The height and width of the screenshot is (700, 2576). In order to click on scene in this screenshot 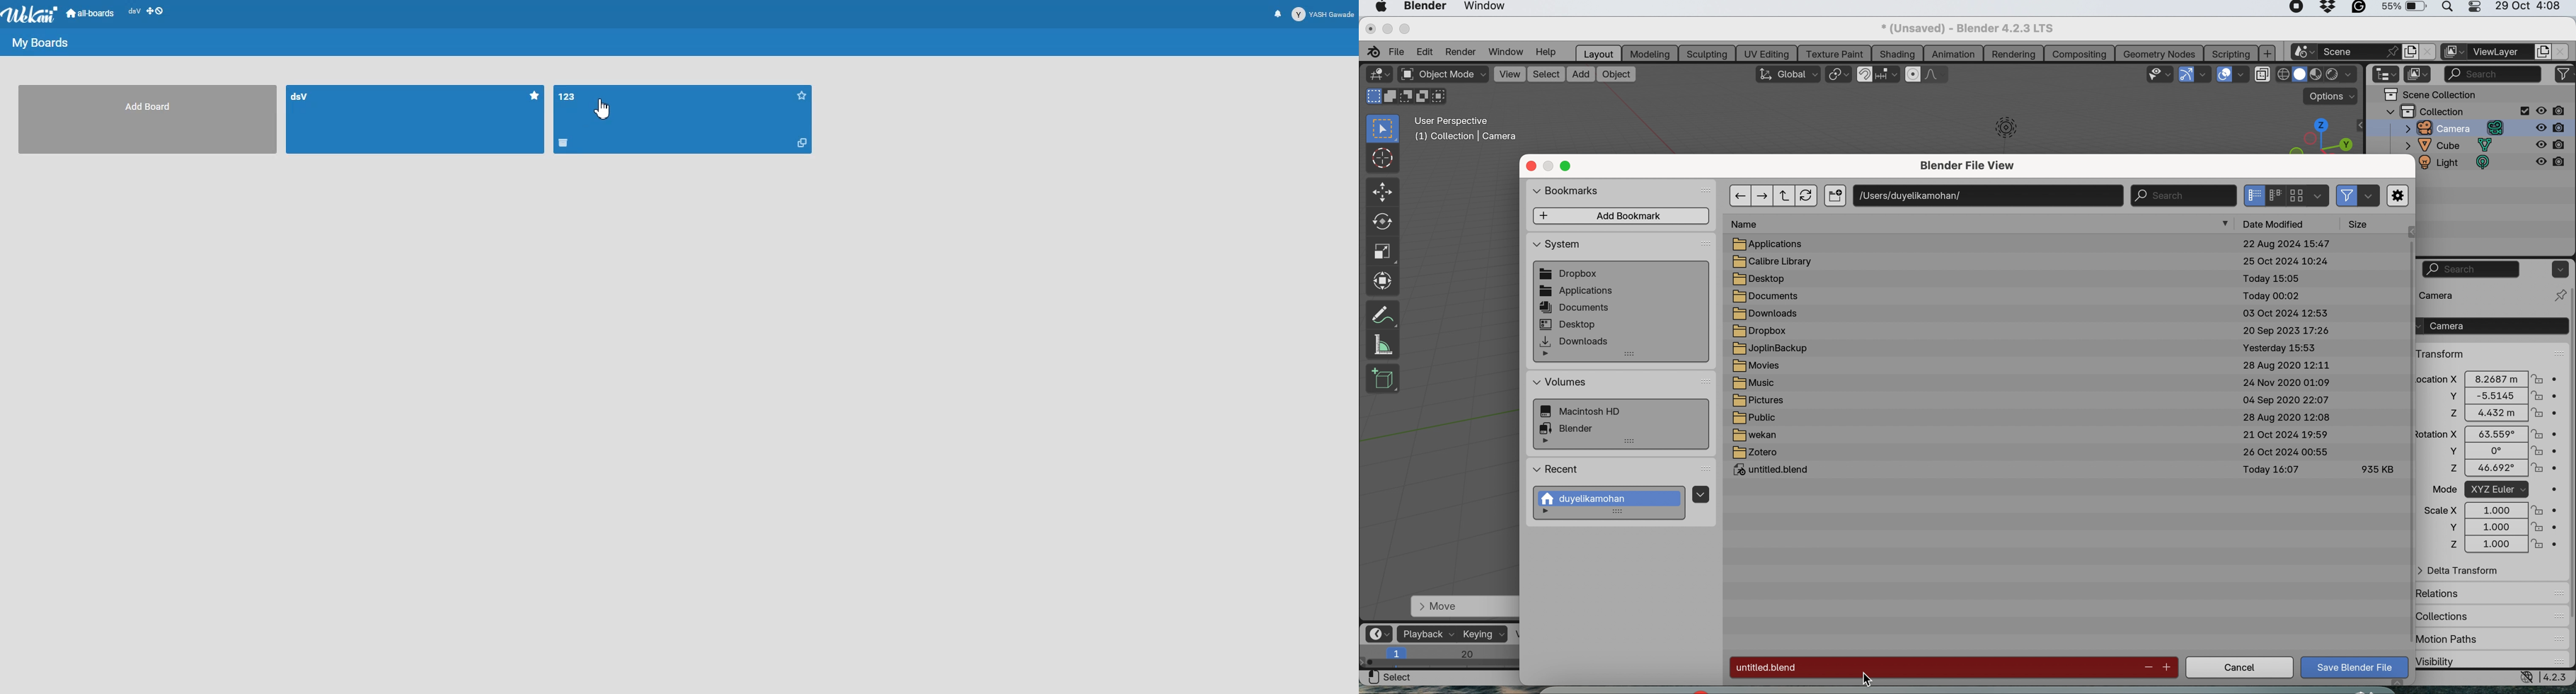, I will do `click(2359, 51)`.